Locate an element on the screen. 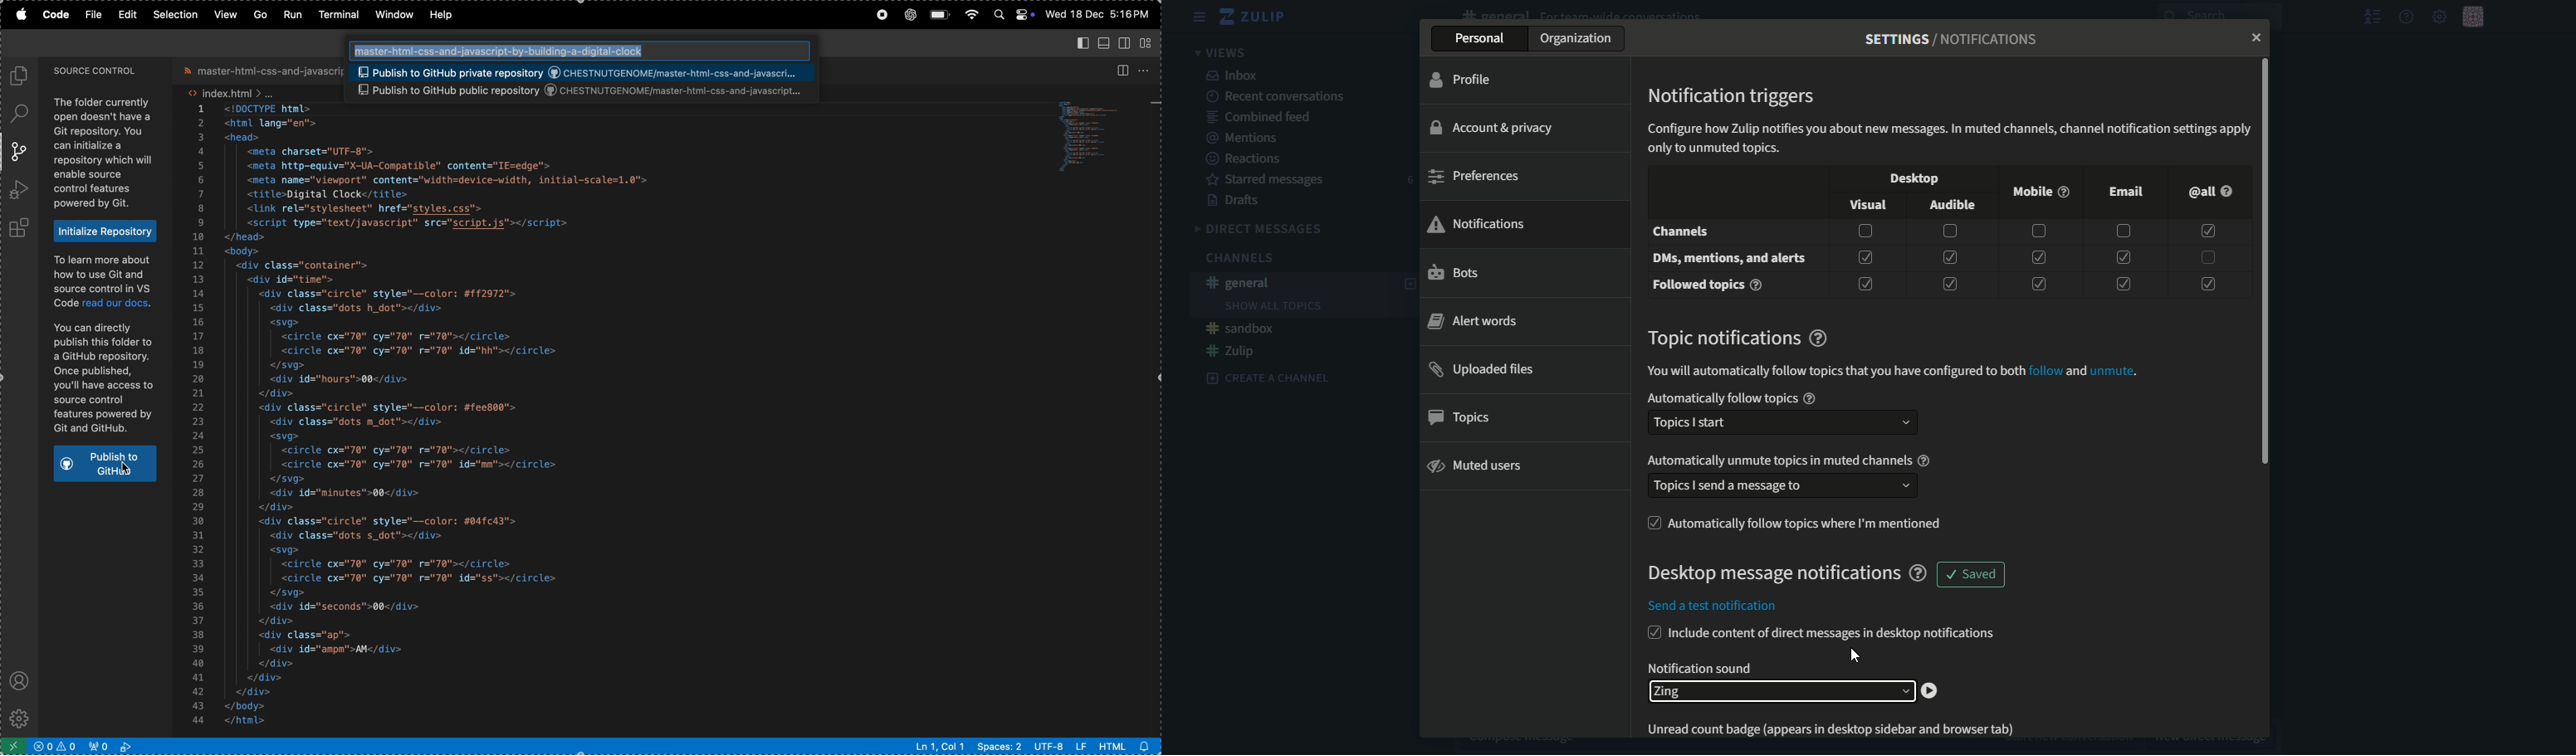 The image size is (2576, 756). </svg> is located at coordinates (286, 479).